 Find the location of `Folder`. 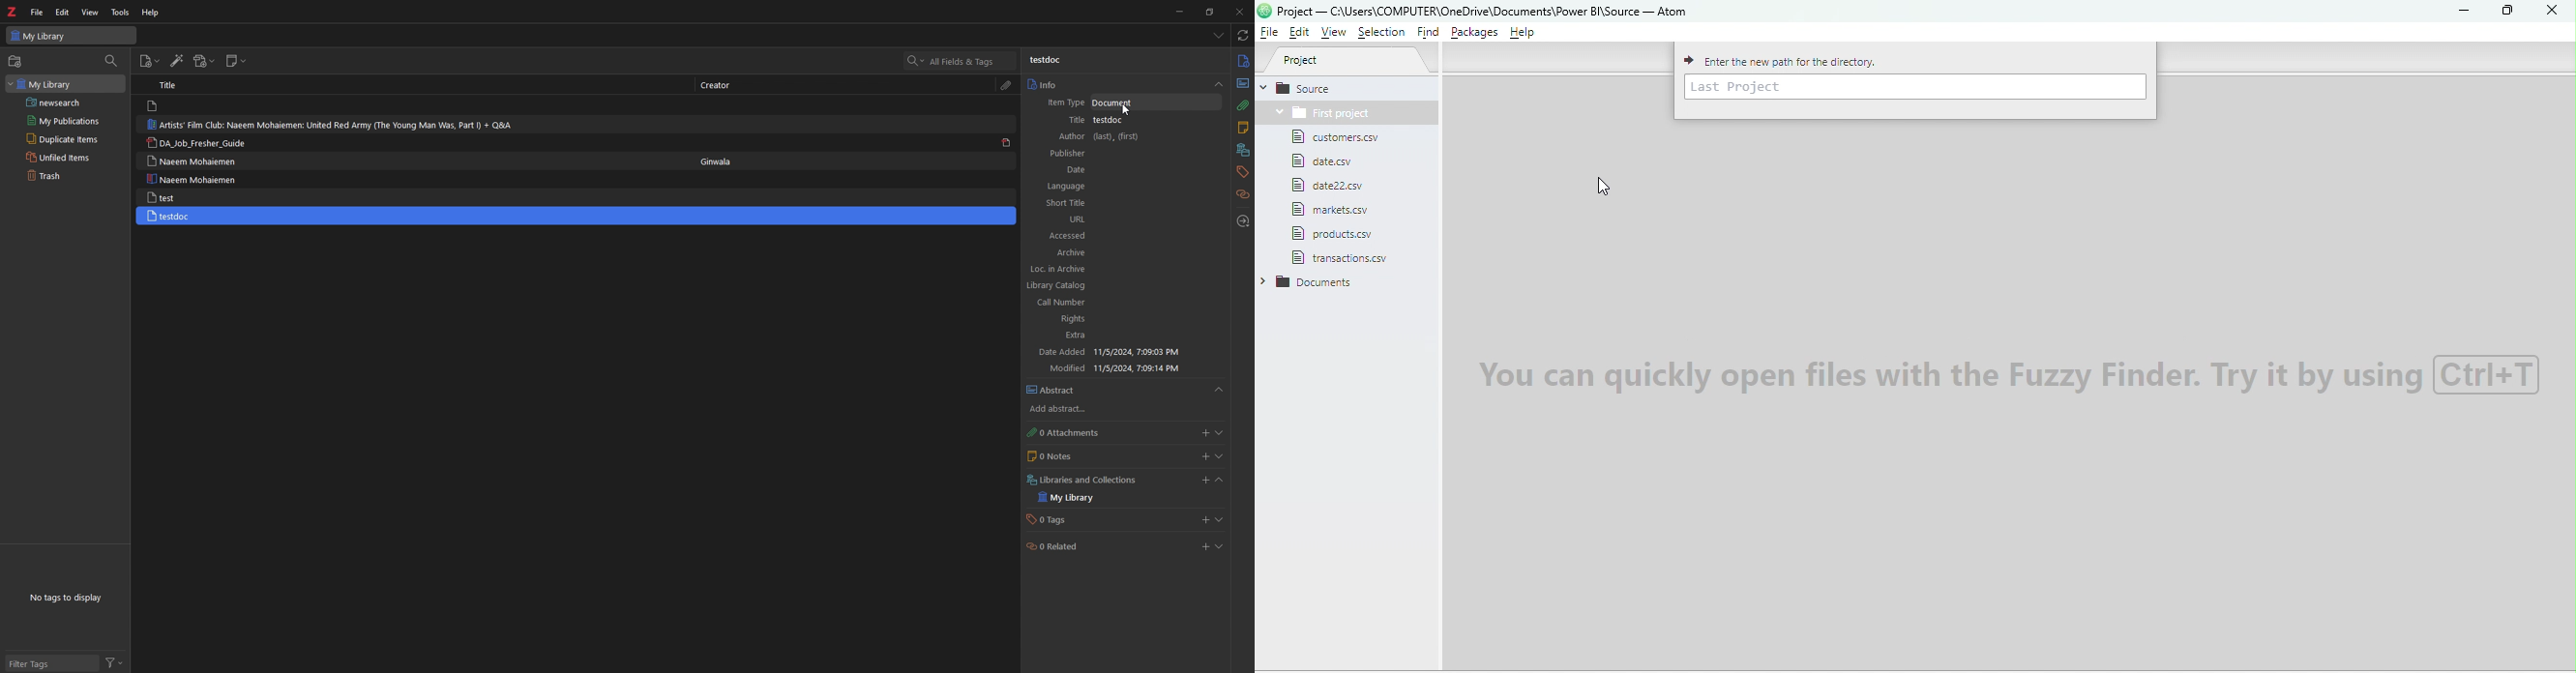

Folder is located at coordinates (1314, 283).